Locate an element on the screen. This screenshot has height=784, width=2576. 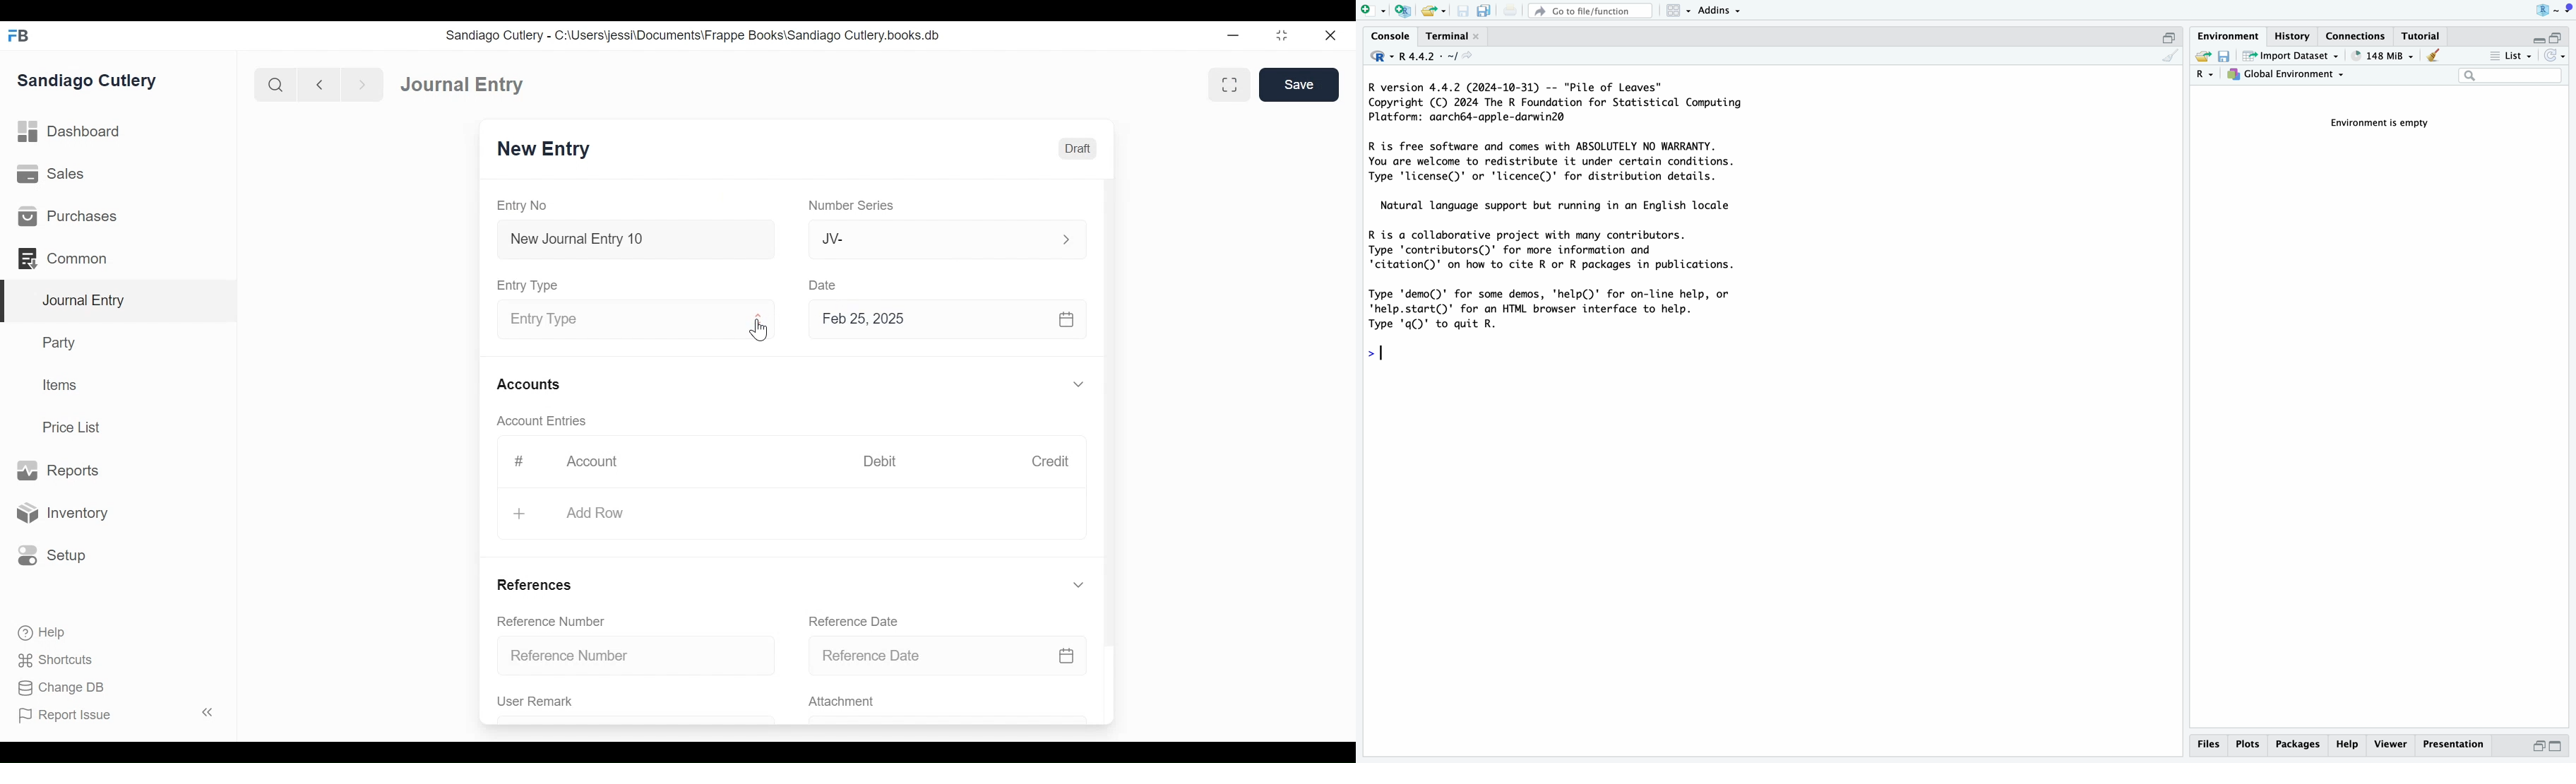
Attachment is located at coordinates (844, 702).